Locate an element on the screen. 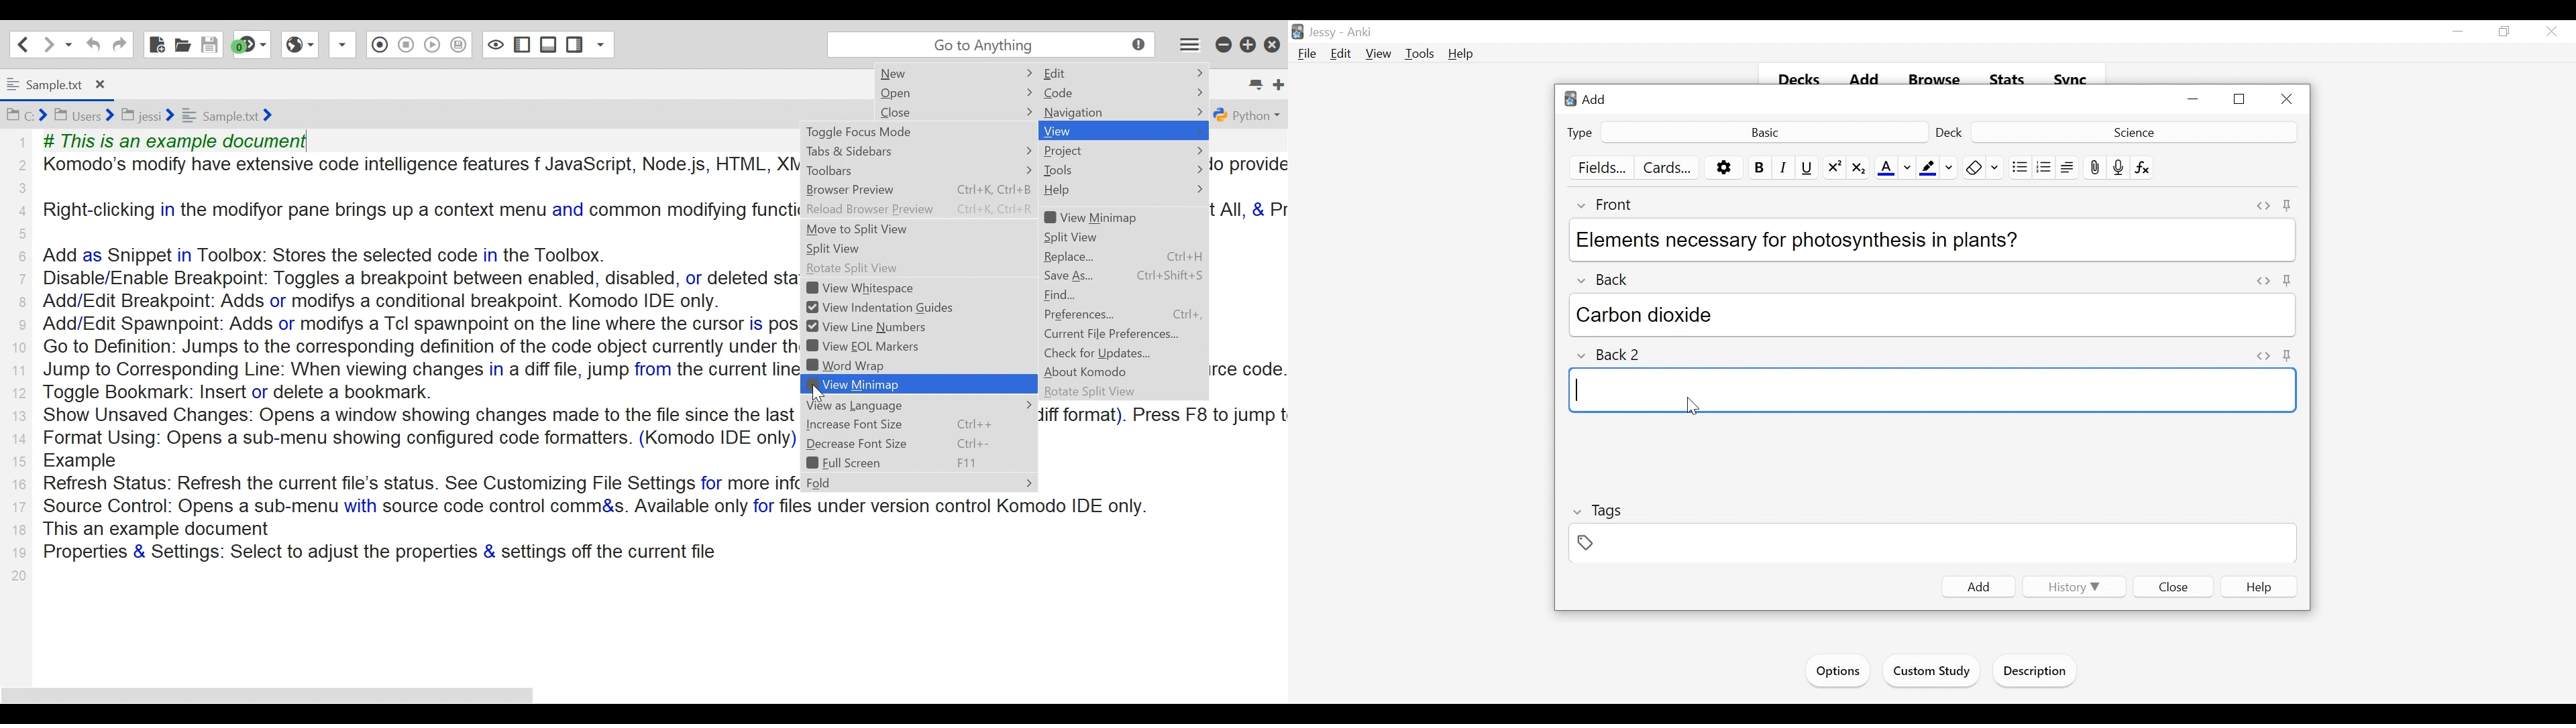  Add is located at coordinates (1979, 587).